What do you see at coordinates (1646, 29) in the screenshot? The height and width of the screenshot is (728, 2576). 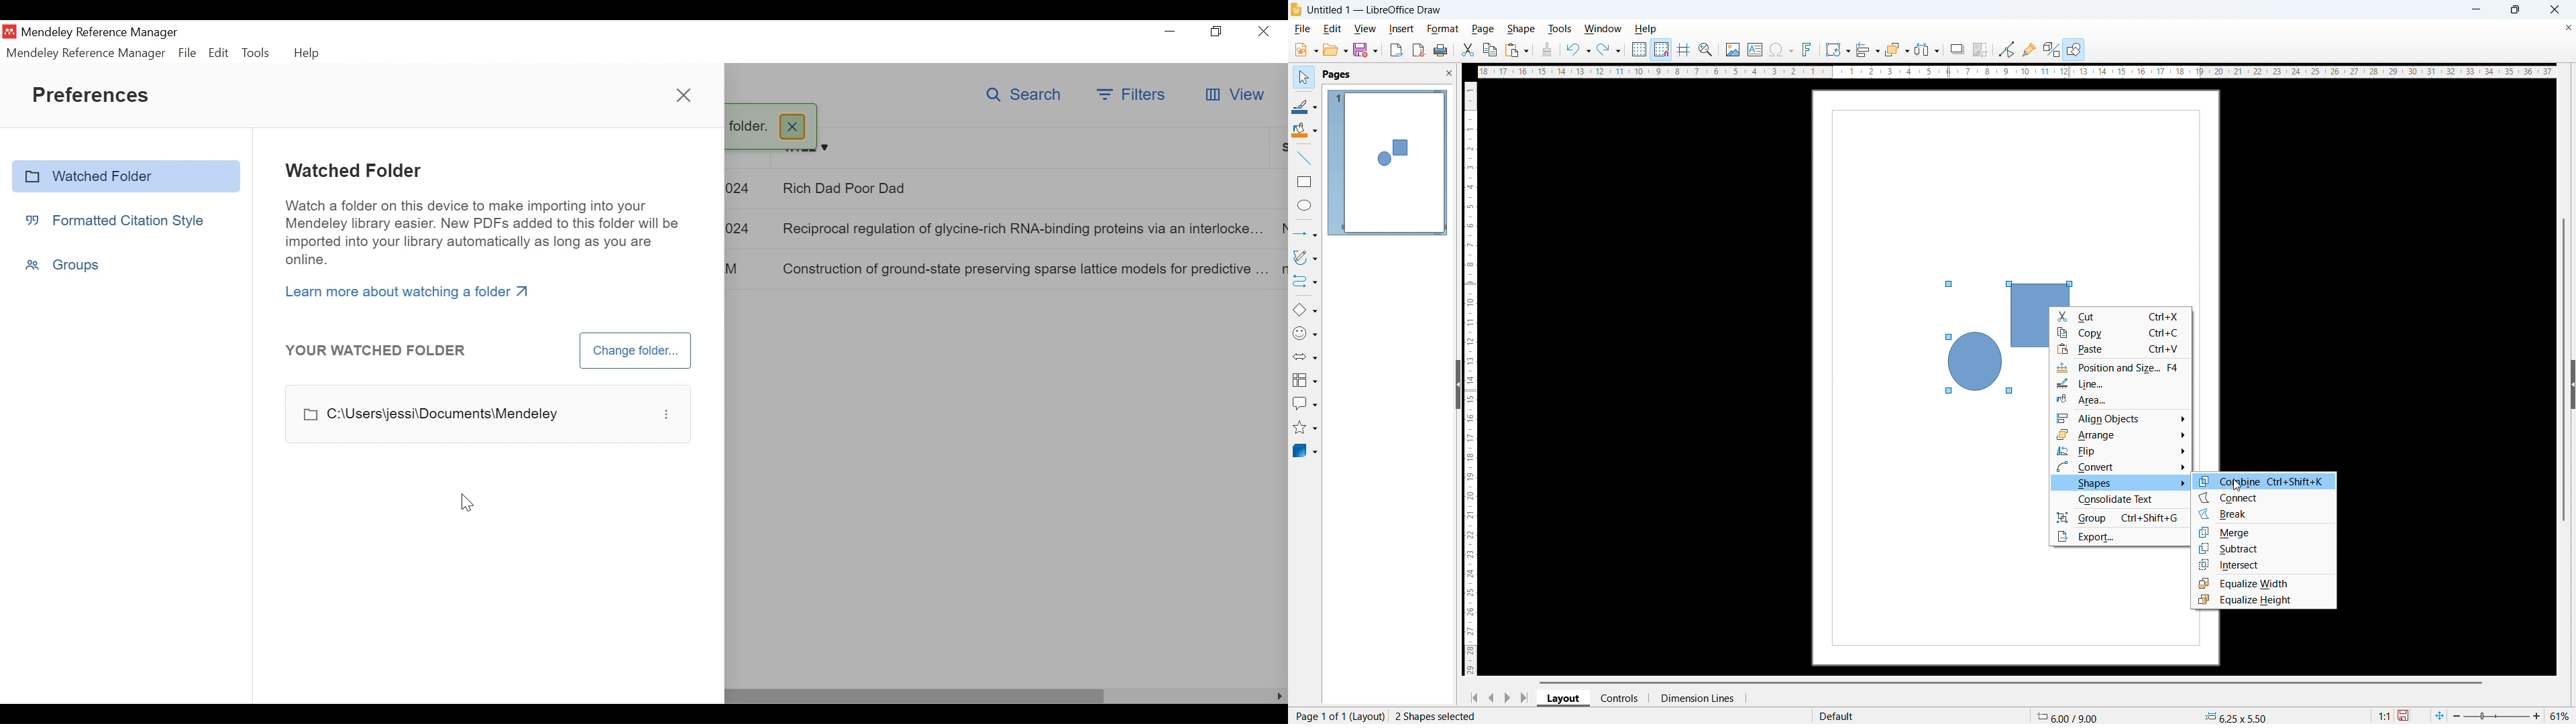 I see `help` at bounding box center [1646, 29].